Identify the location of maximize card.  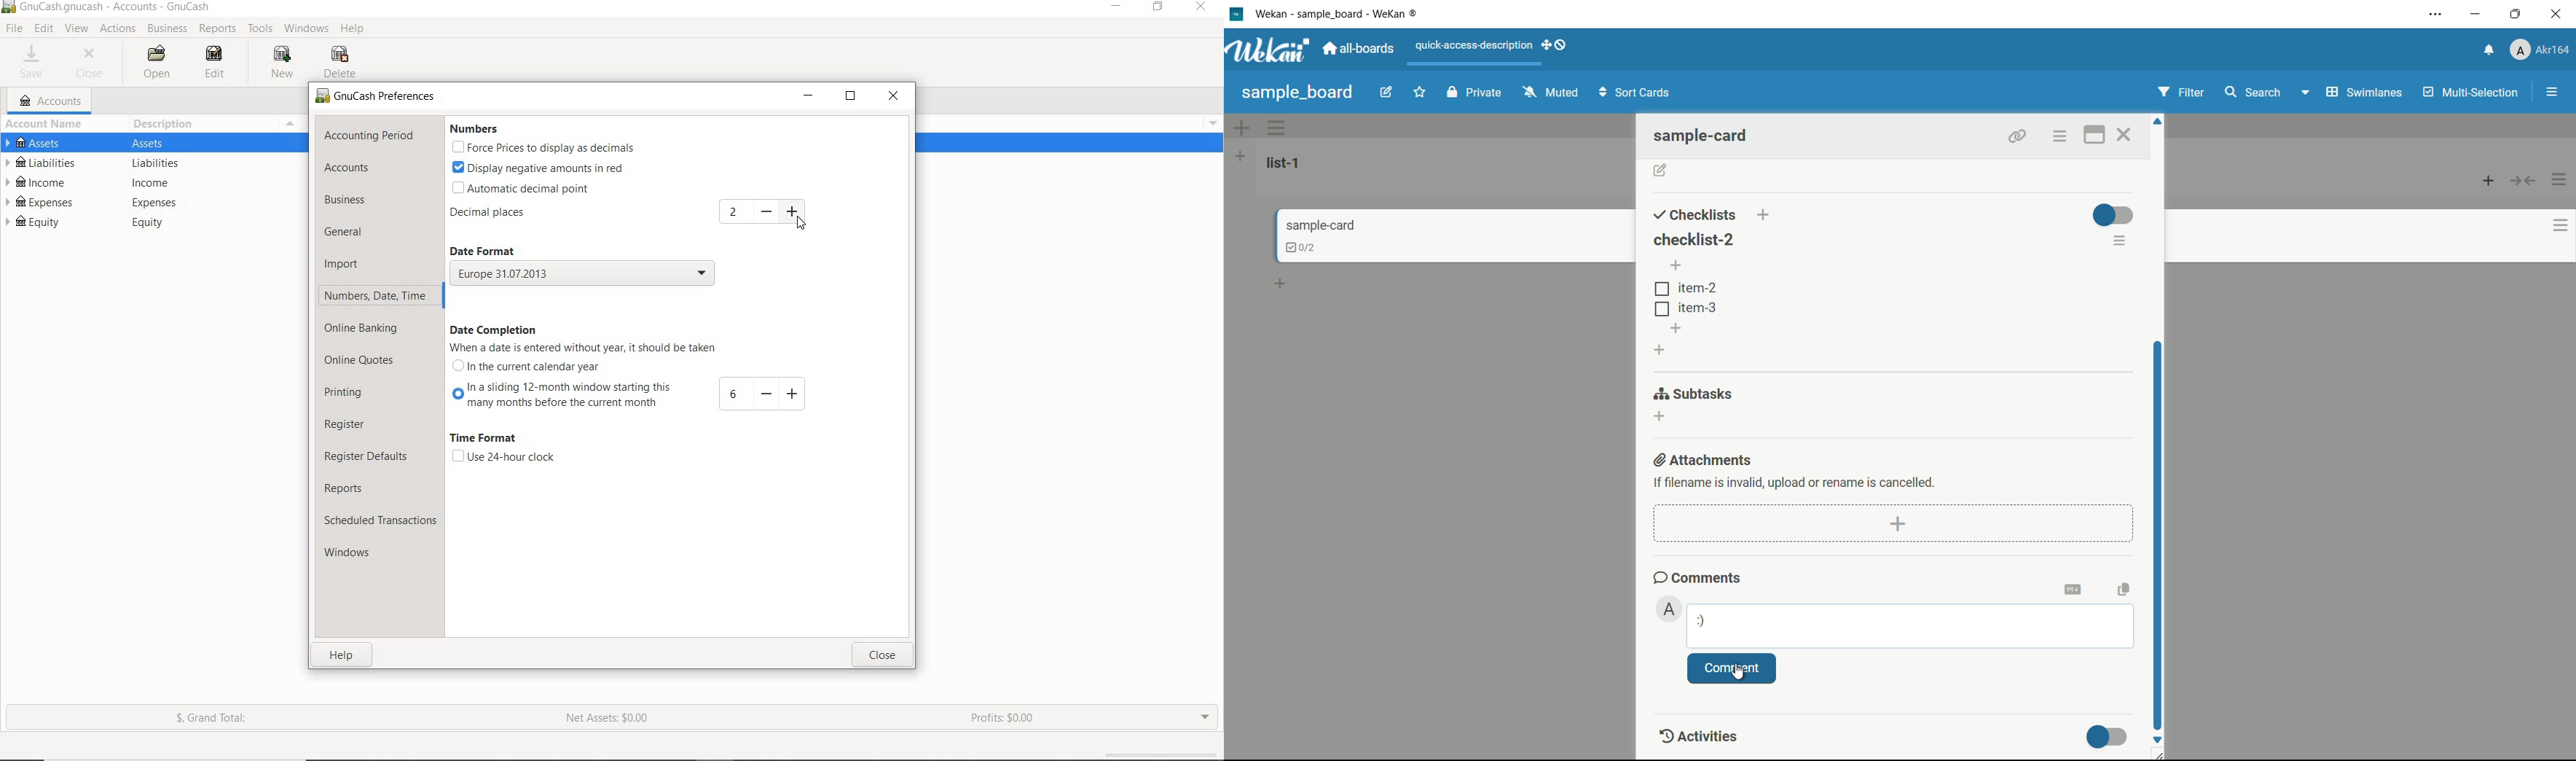
(2093, 135).